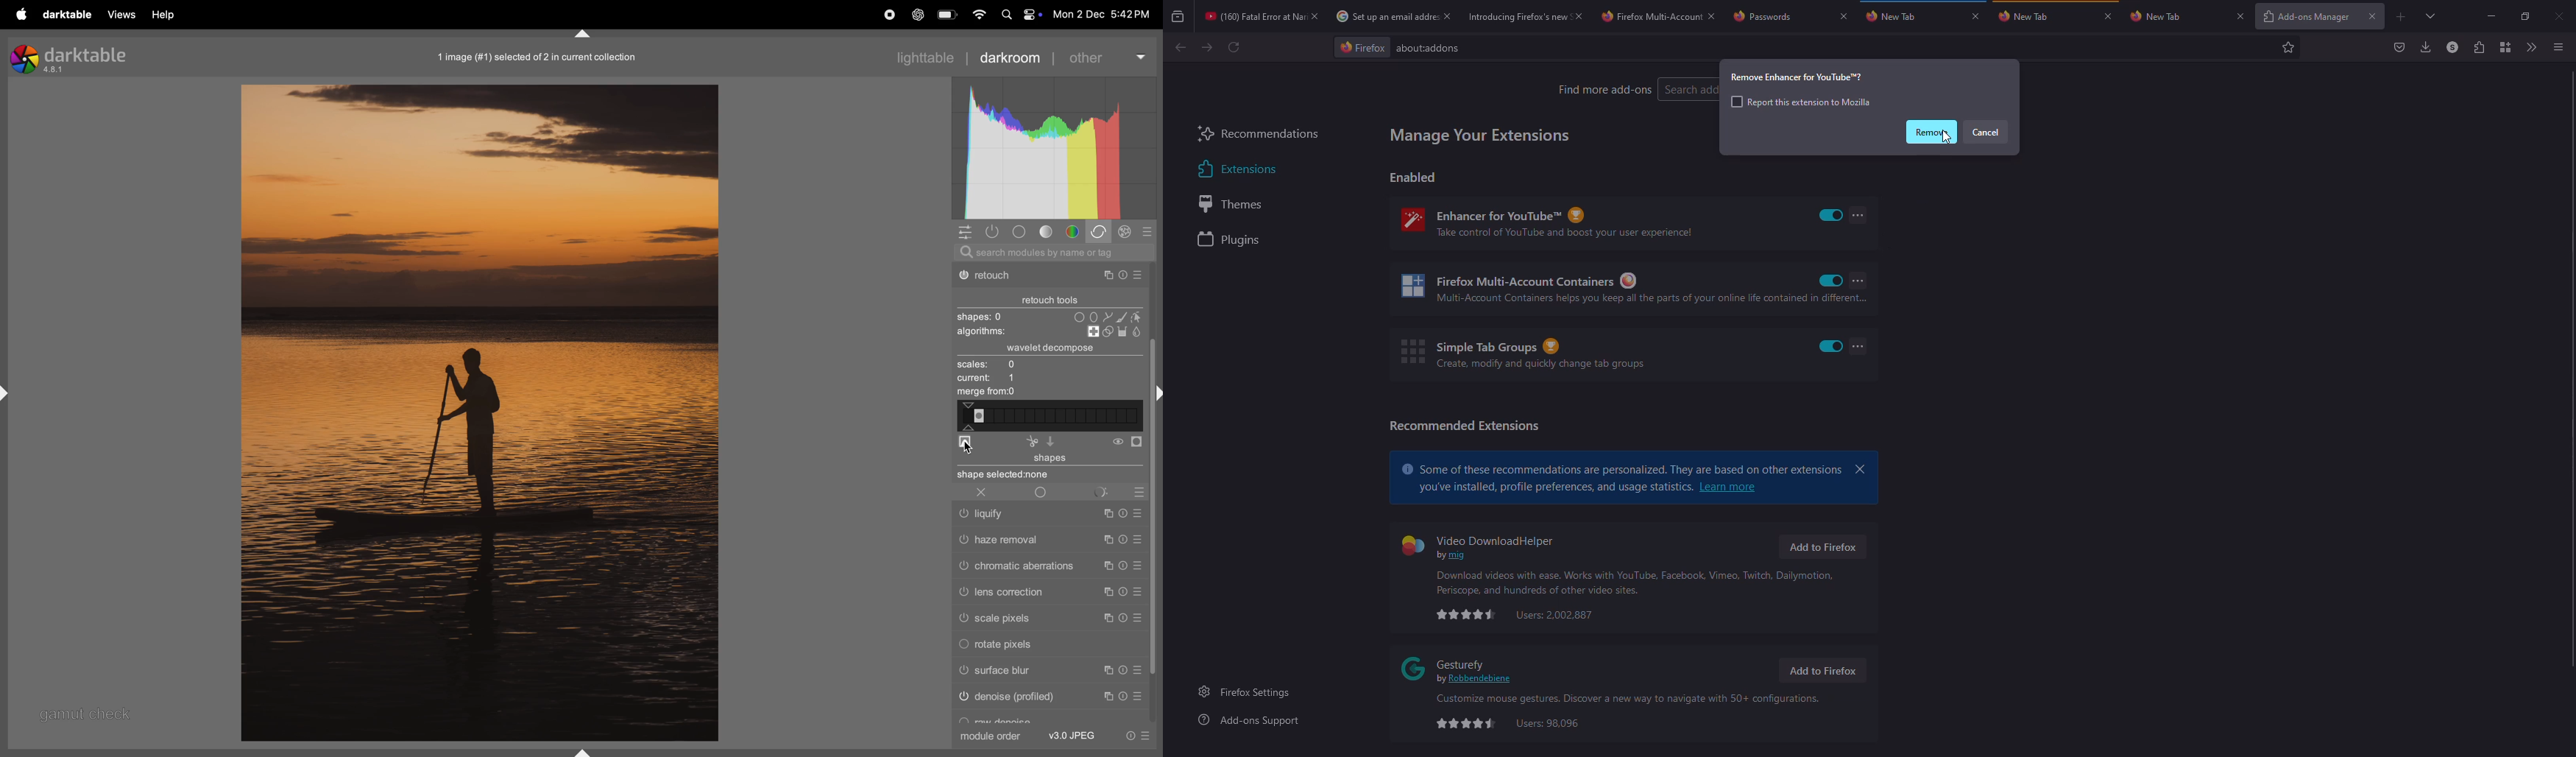 This screenshot has height=784, width=2576. Describe the element at coordinates (23, 15) in the screenshot. I see `apple menu` at that location.